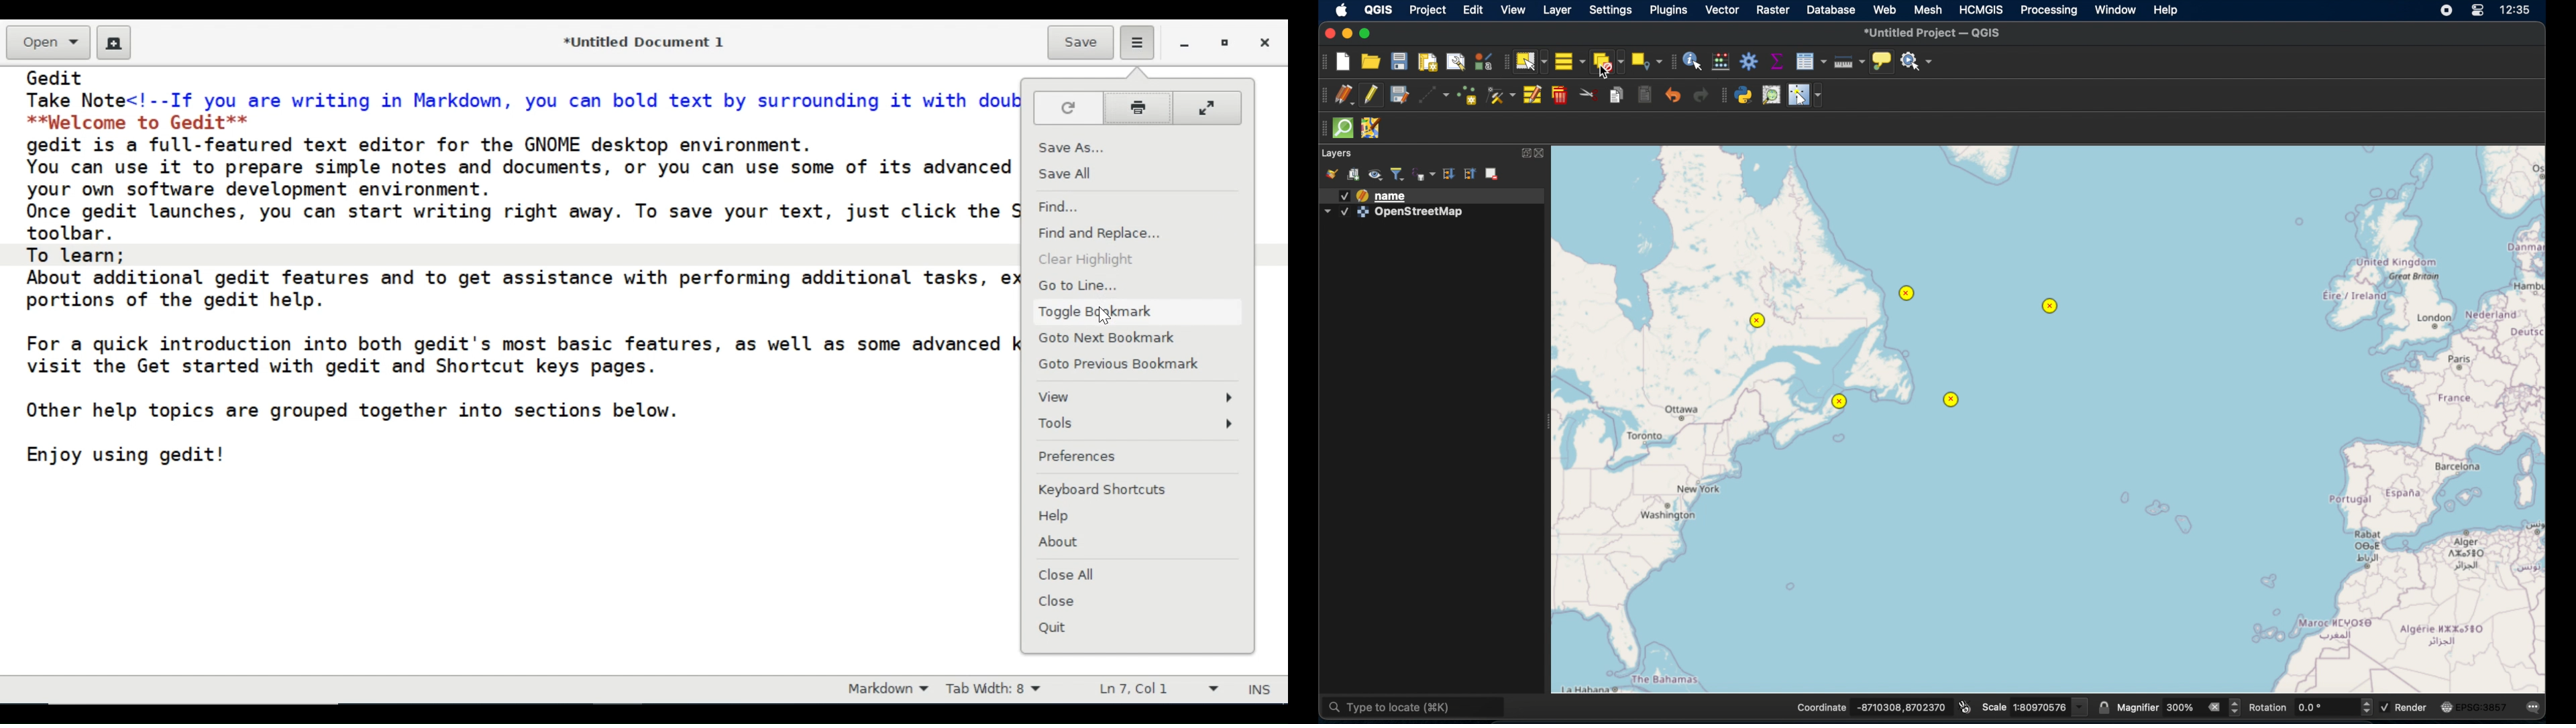  What do you see at coordinates (1344, 212) in the screenshot?
I see `checked checkbox` at bounding box center [1344, 212].